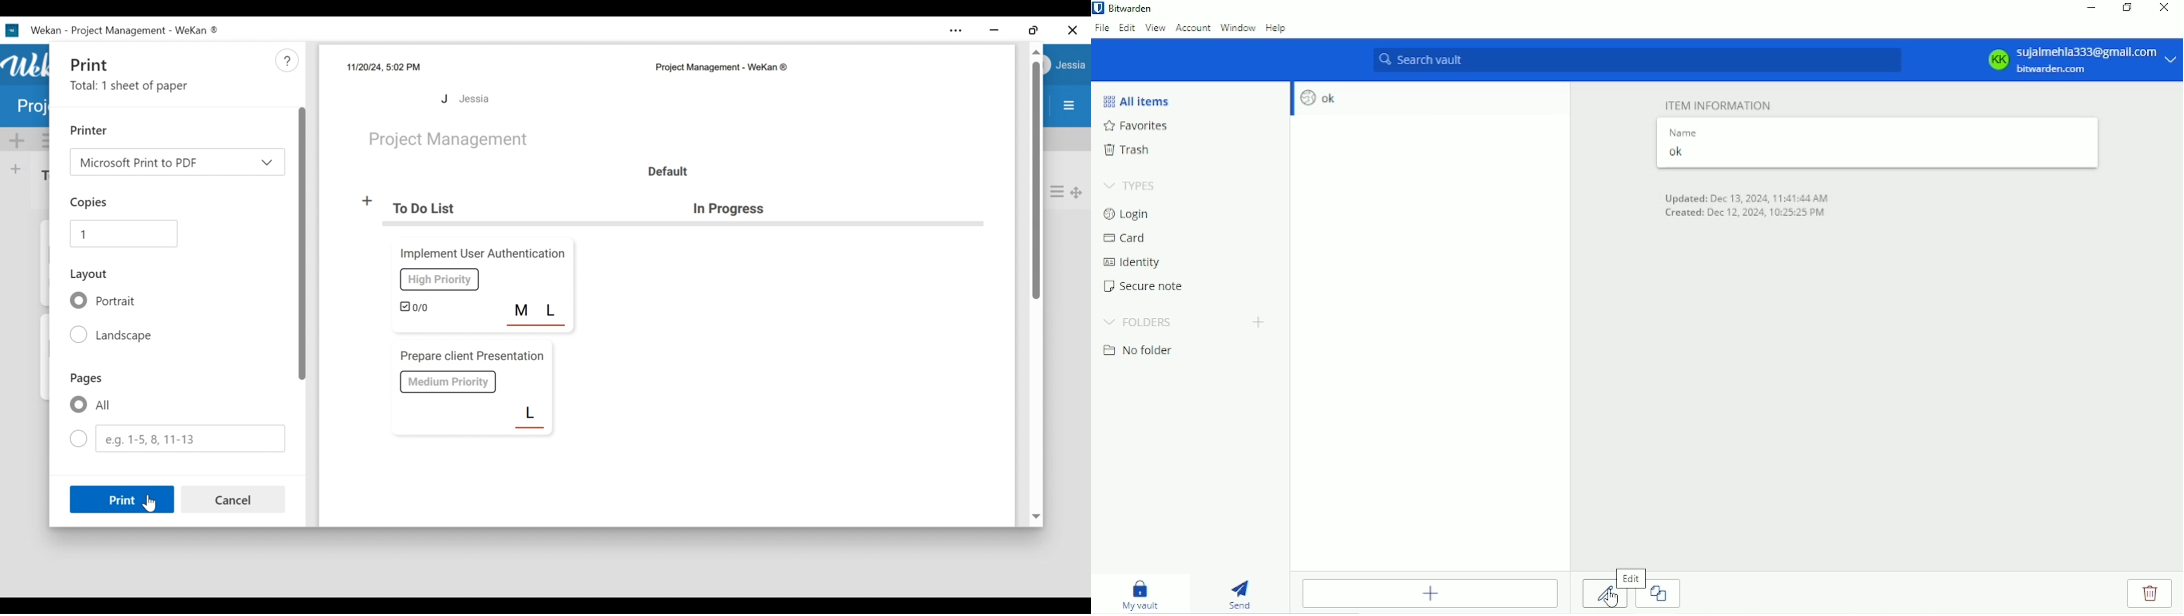 This screenshot has width=2184, height=616. Describe the element at coordinates (1140, 351) in the screenshot. I see `No folder` at that location.